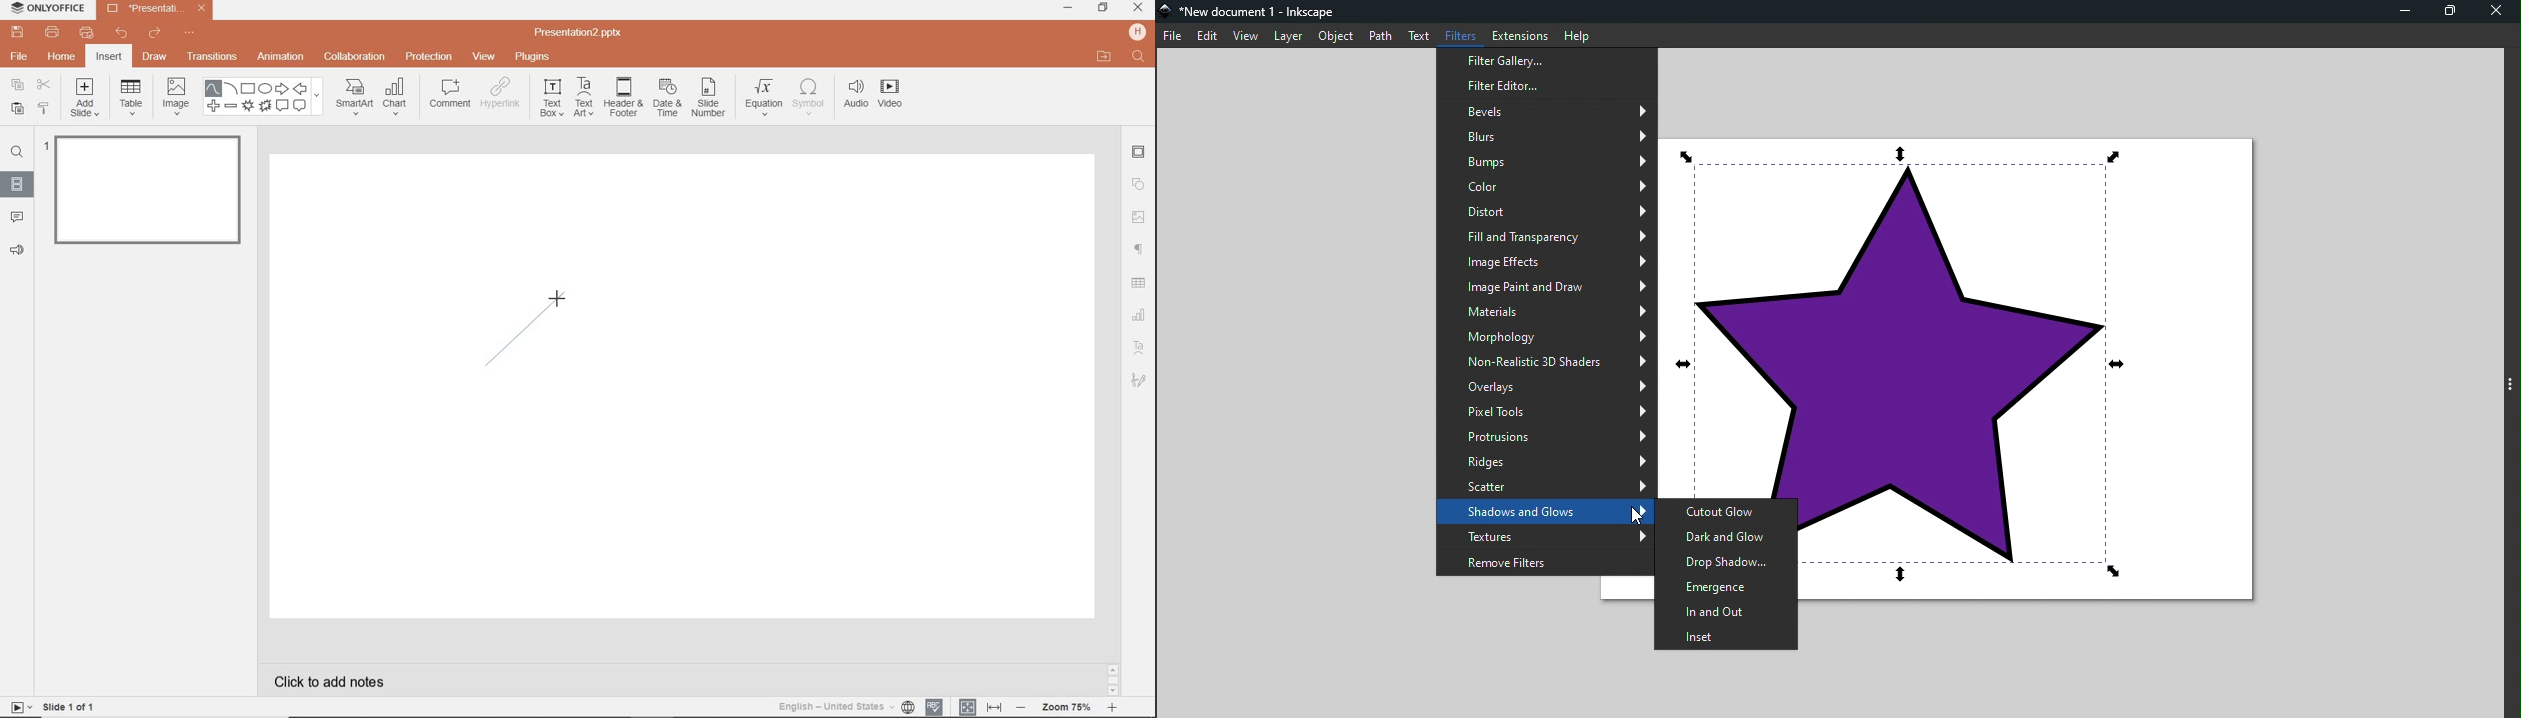  I want to click on OPEN FILE LOCATION, so click(1105, 57).